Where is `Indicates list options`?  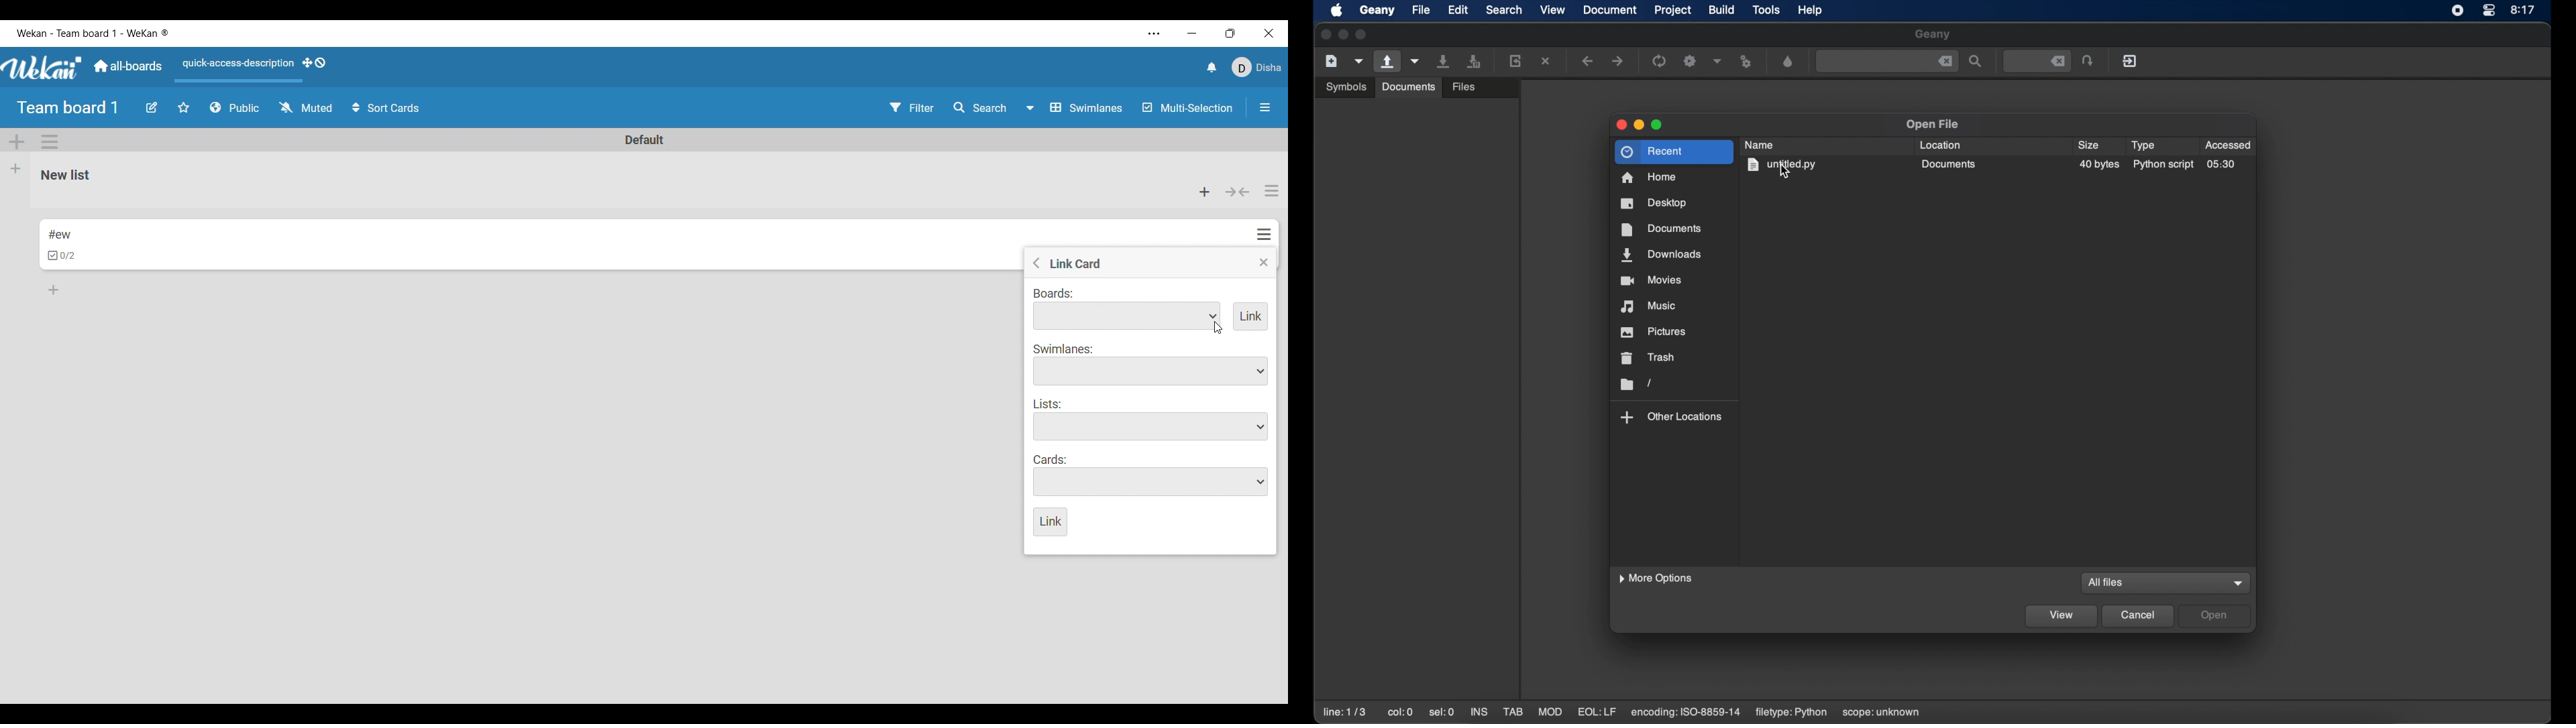
Indicates list options is located at coordinates (1048, 404).